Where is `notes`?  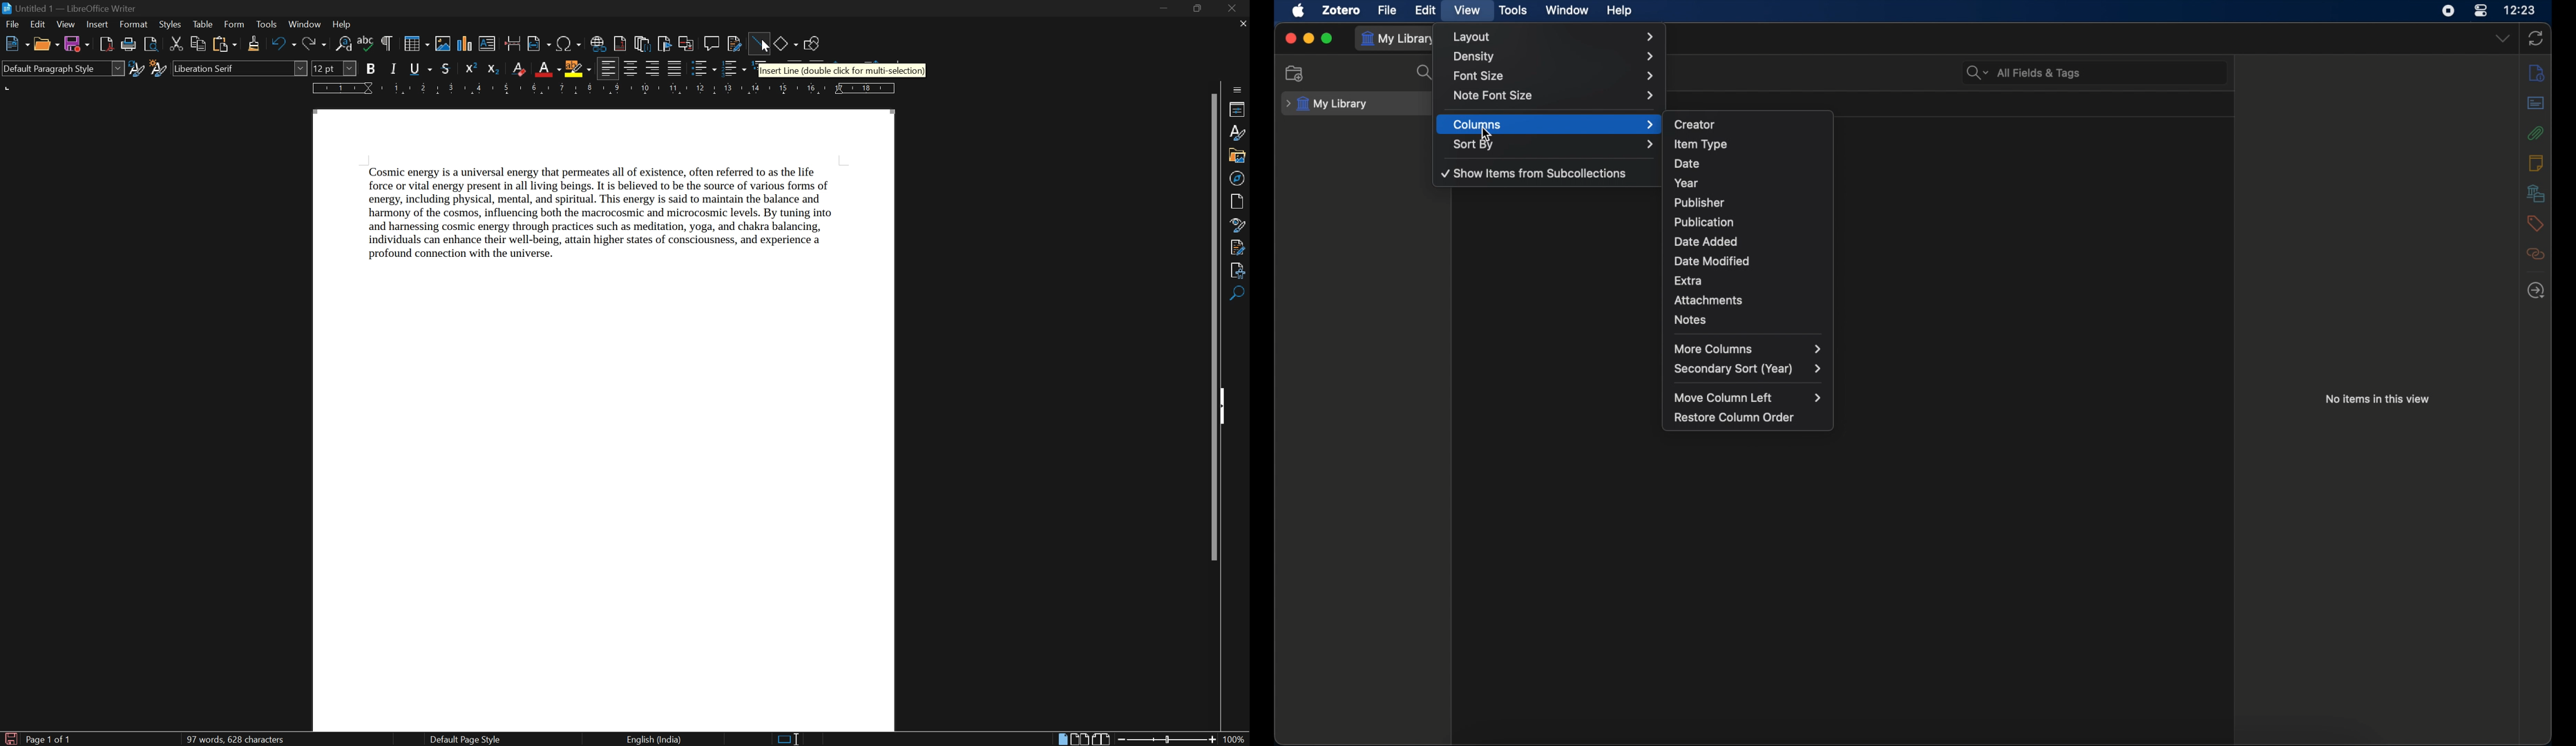 notes is located at coordinates (1690, 320).